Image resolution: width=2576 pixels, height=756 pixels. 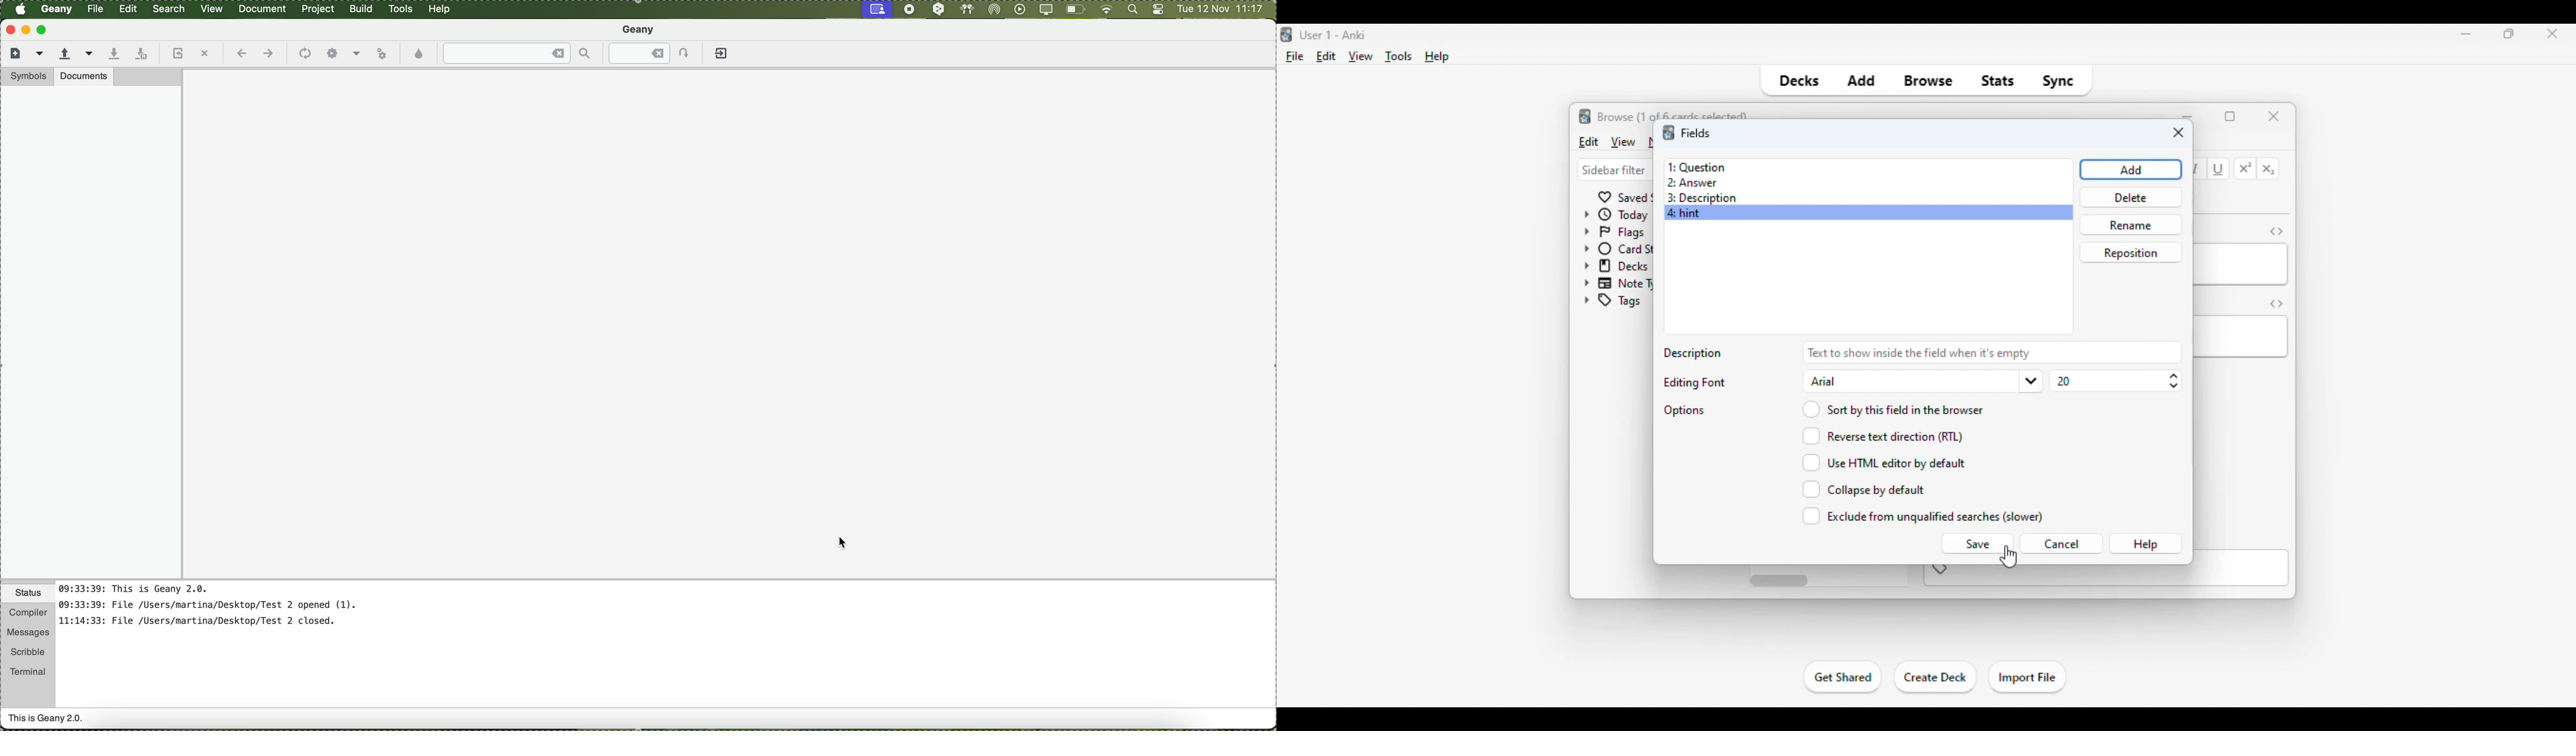 What do you see at coordinates (1438, 57) in the screenshot?
I see `help` at bounding box center [1438, 57].